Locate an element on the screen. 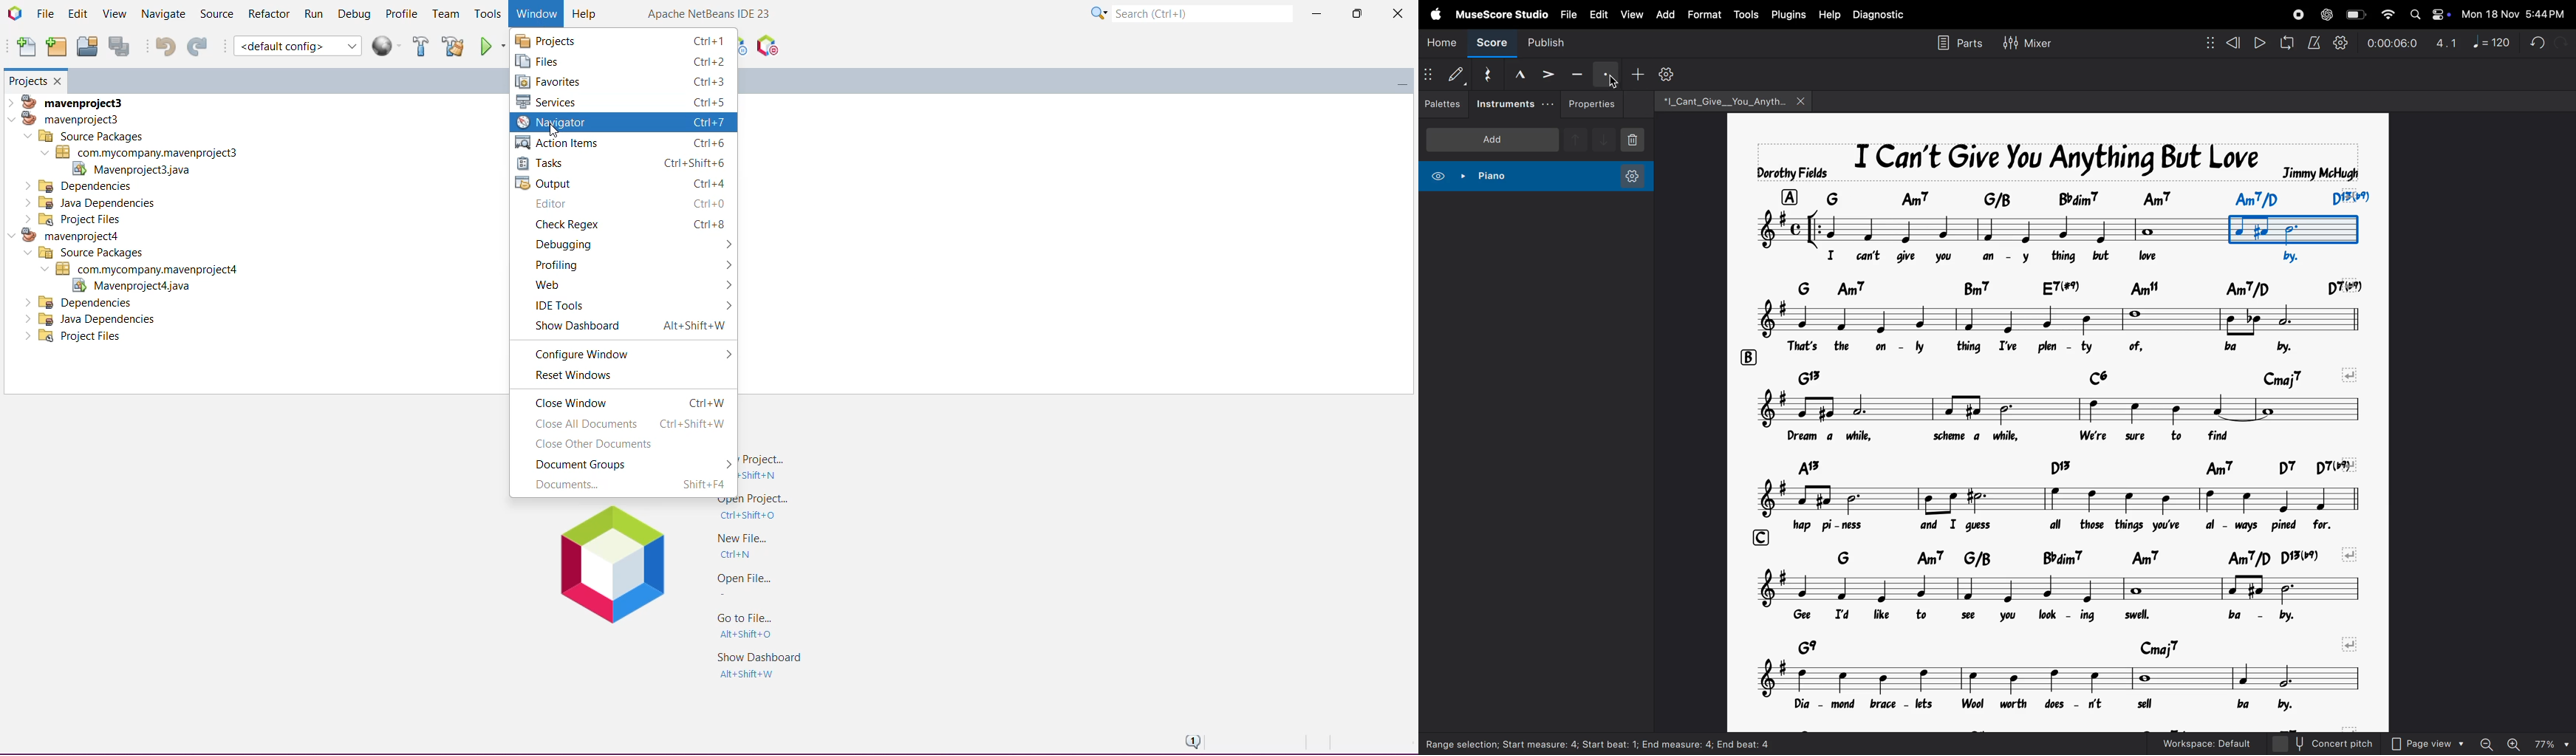 The image size is (2576, 756). parts is located at coordinates (1959, 43).